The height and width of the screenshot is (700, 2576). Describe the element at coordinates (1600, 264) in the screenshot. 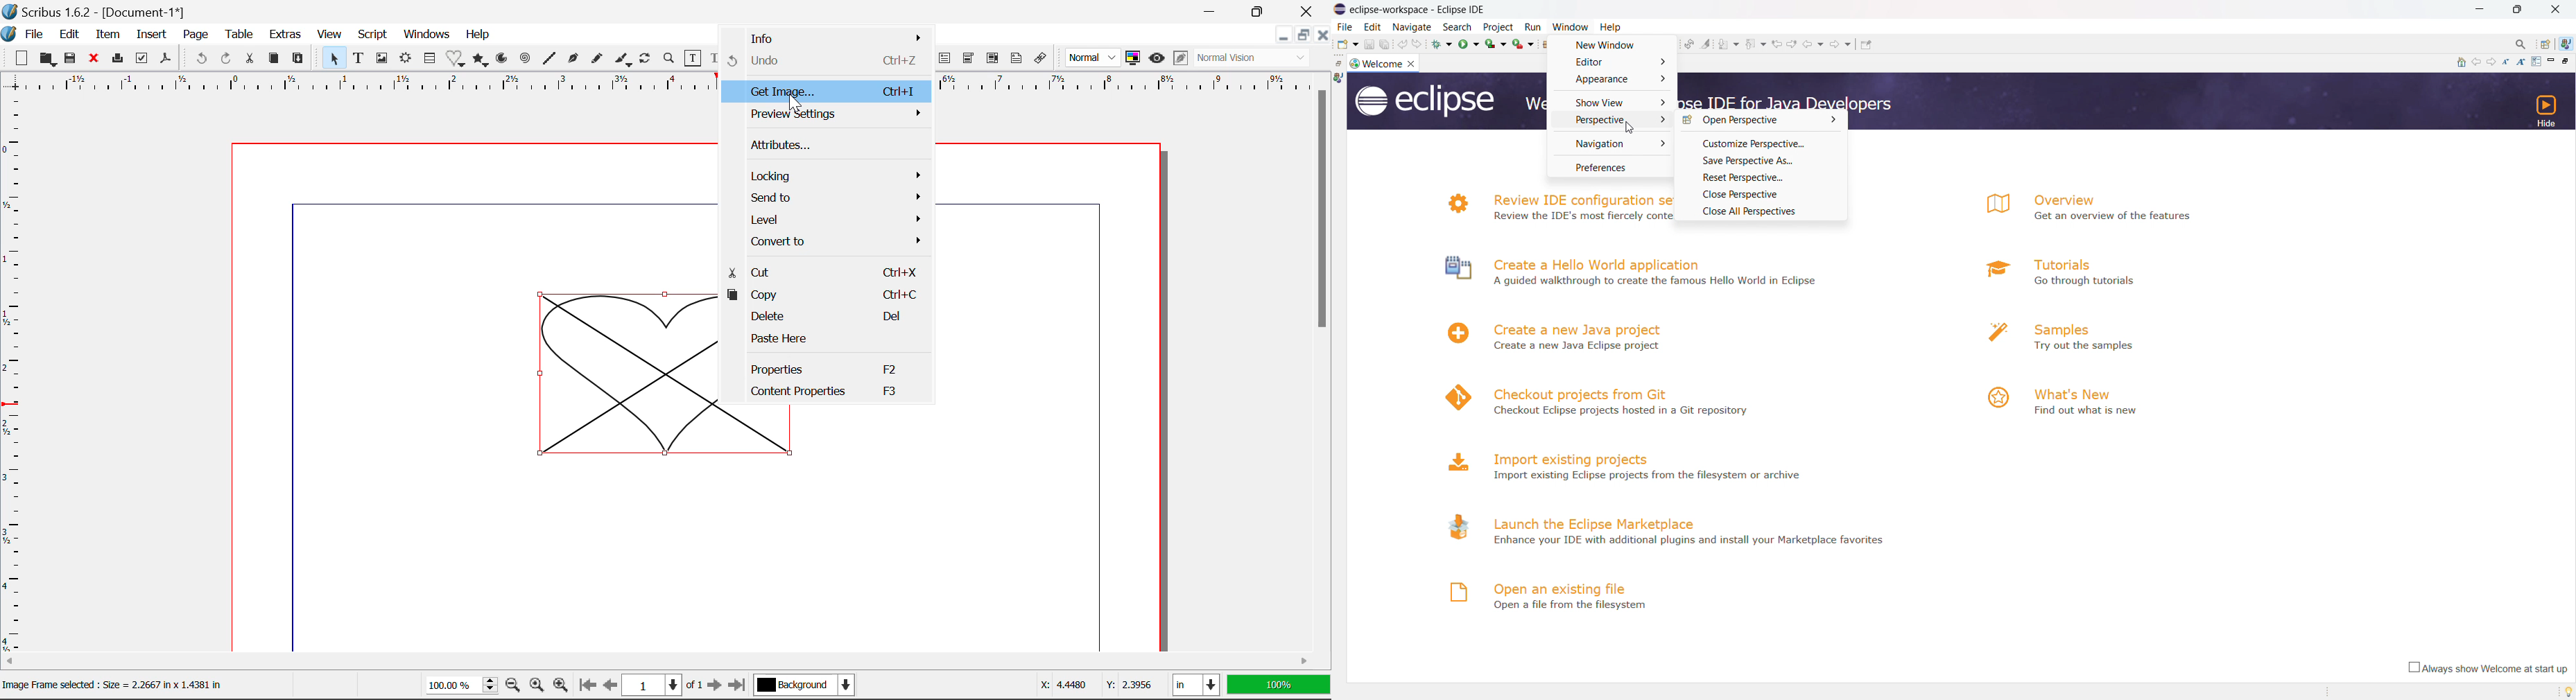

I see `create a hello world application` at that location.